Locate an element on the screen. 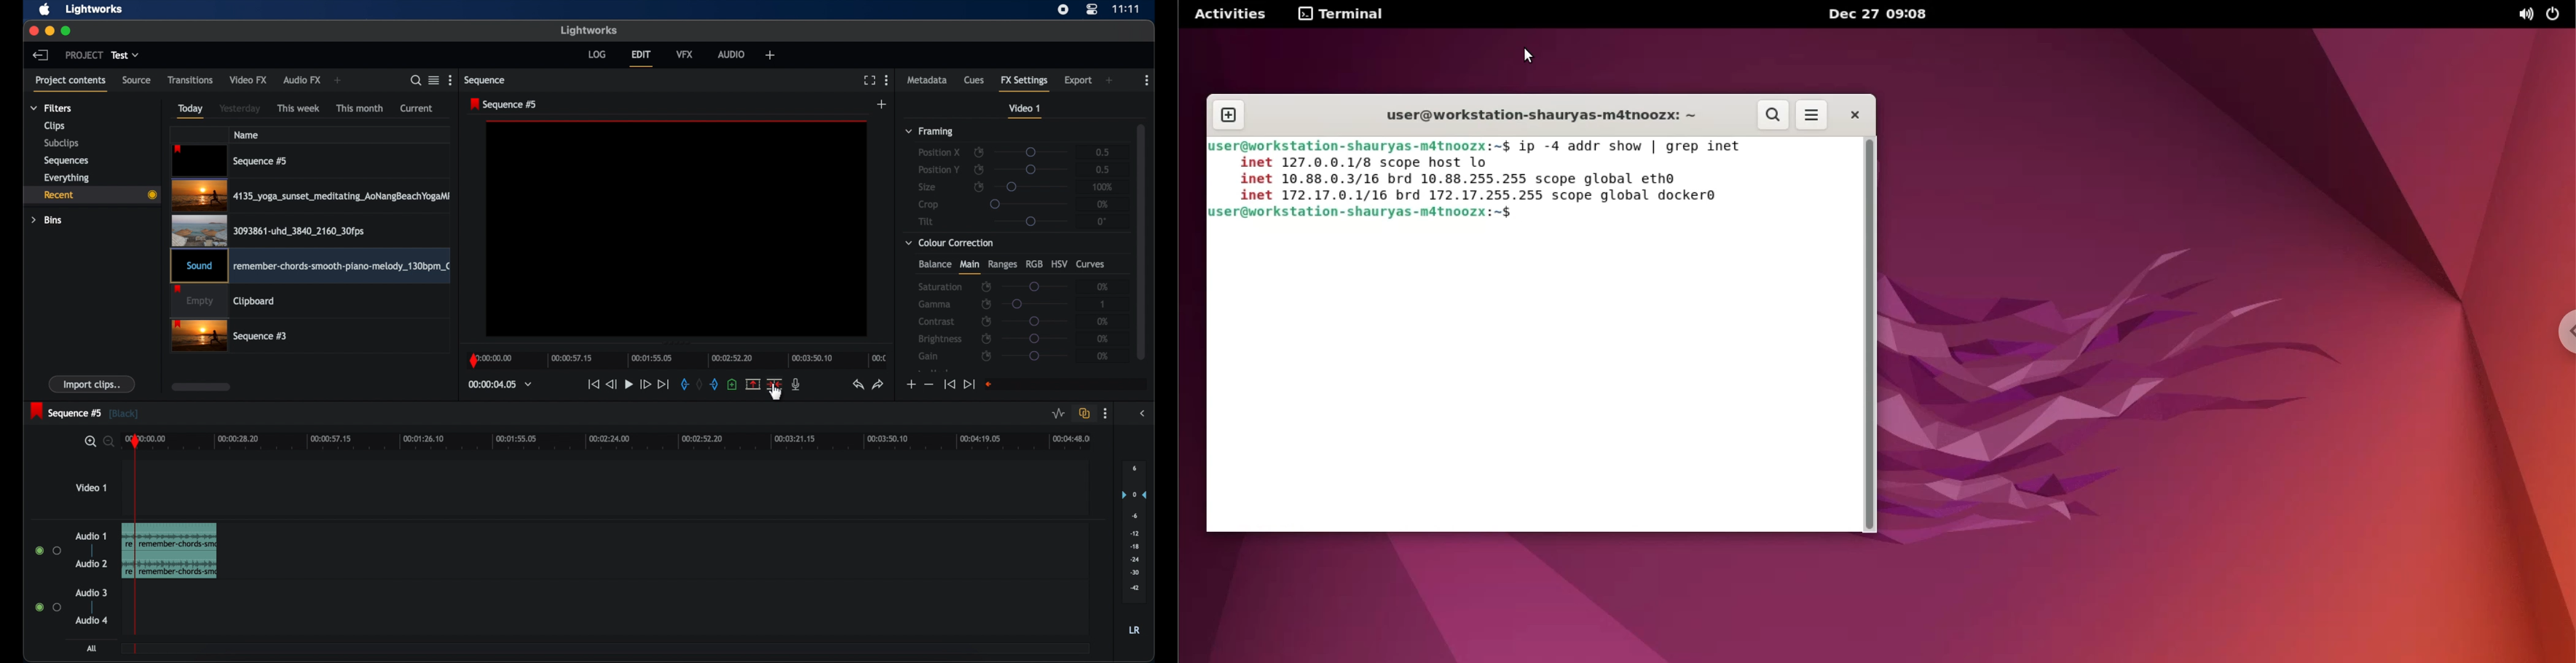  current is located at coordinates (417, 109).